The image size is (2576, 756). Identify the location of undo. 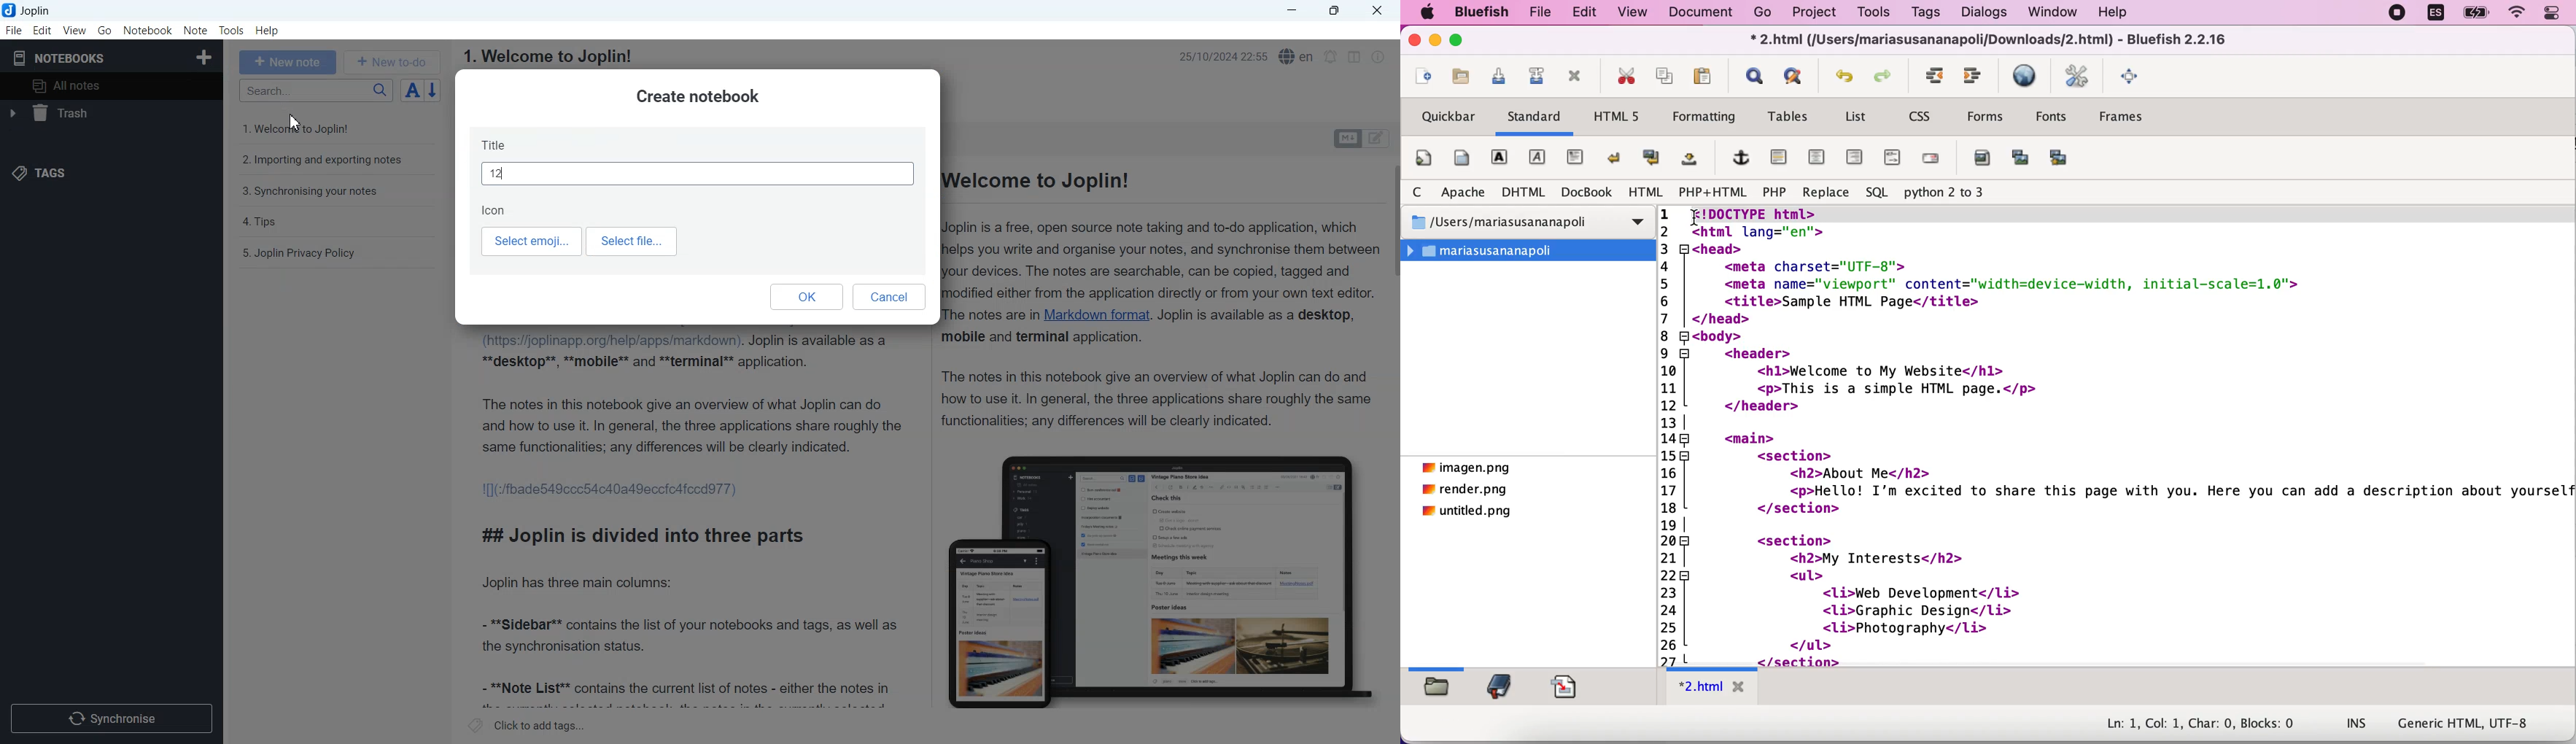
(1845, 76).